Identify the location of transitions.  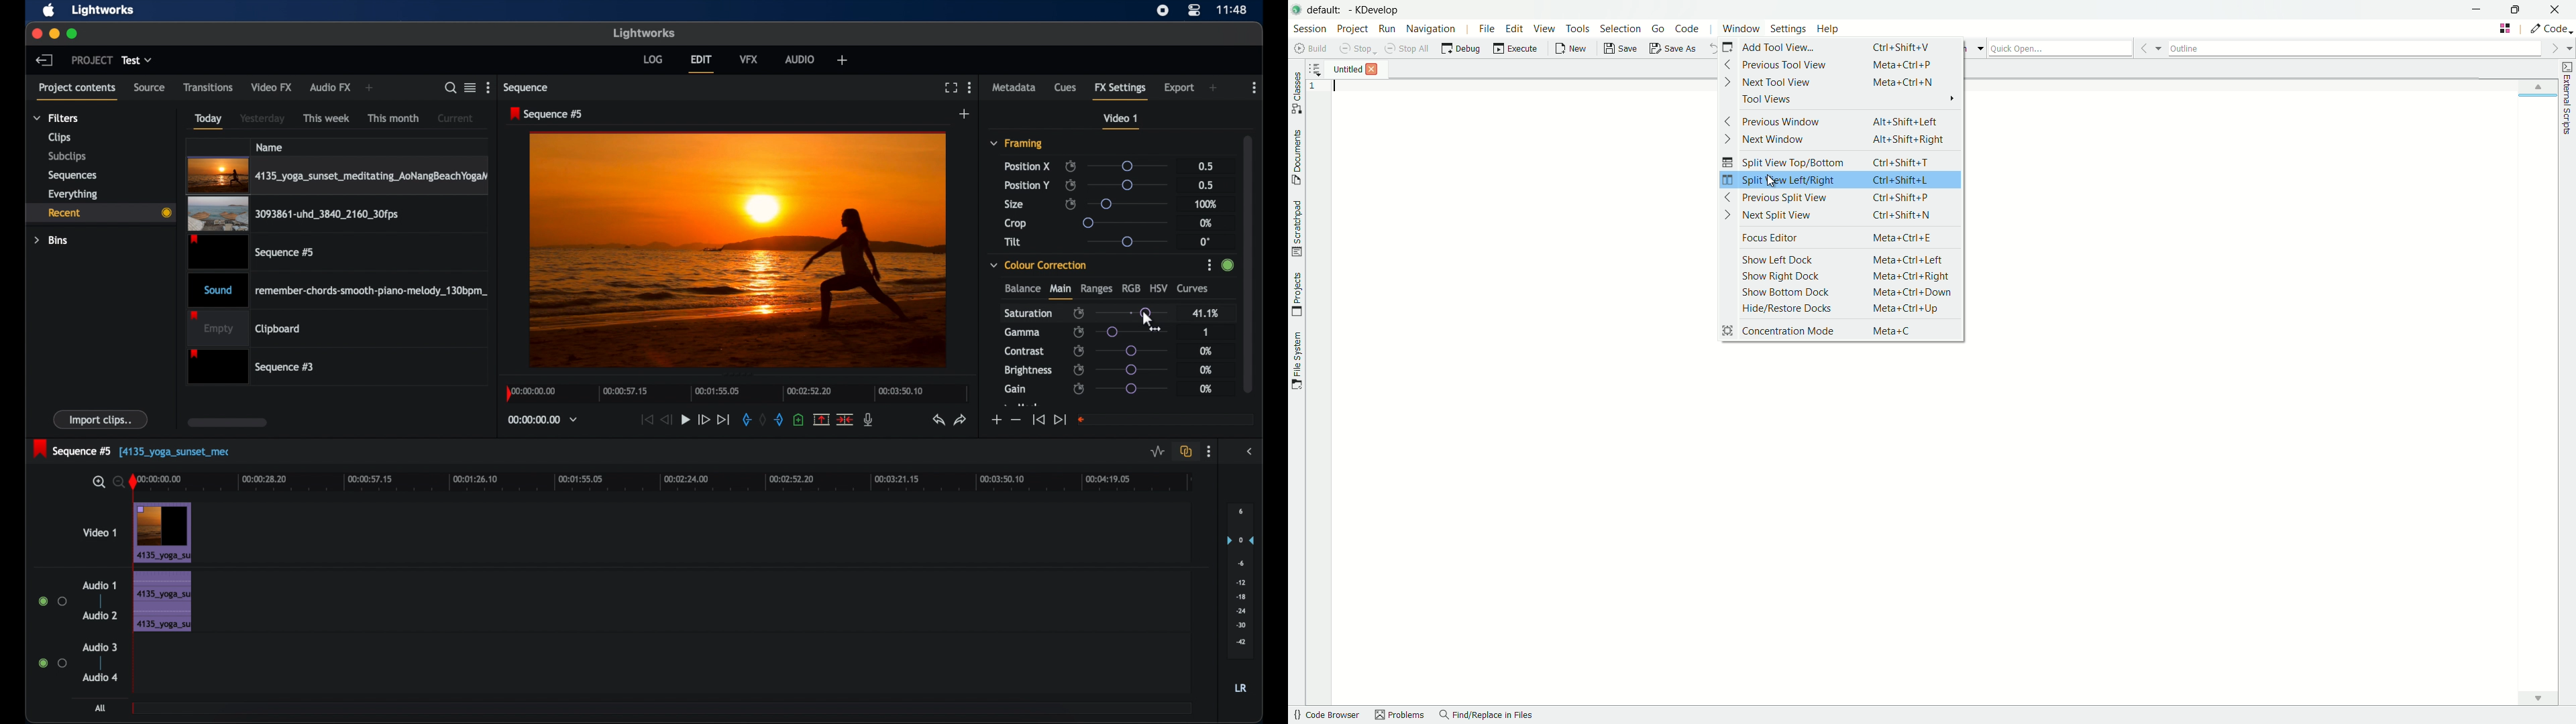
(208, 86).